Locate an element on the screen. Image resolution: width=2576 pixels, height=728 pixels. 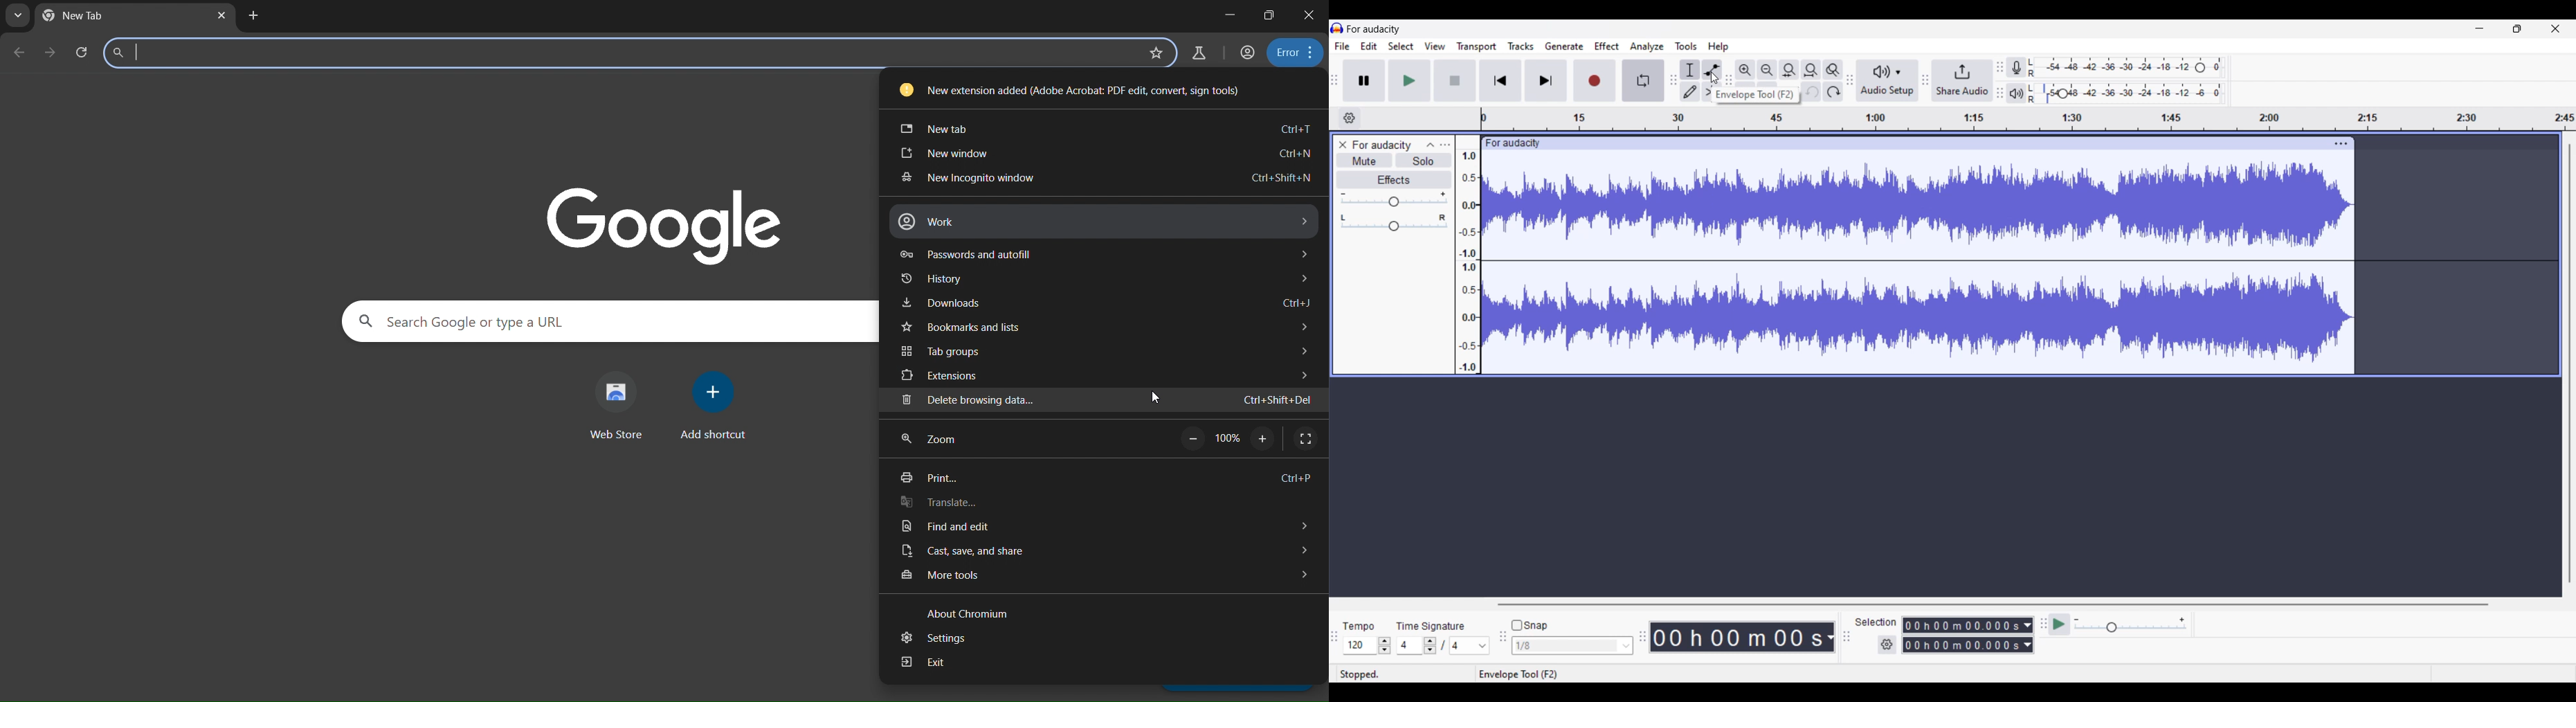
Undo is located at coordinates (1812, 92).